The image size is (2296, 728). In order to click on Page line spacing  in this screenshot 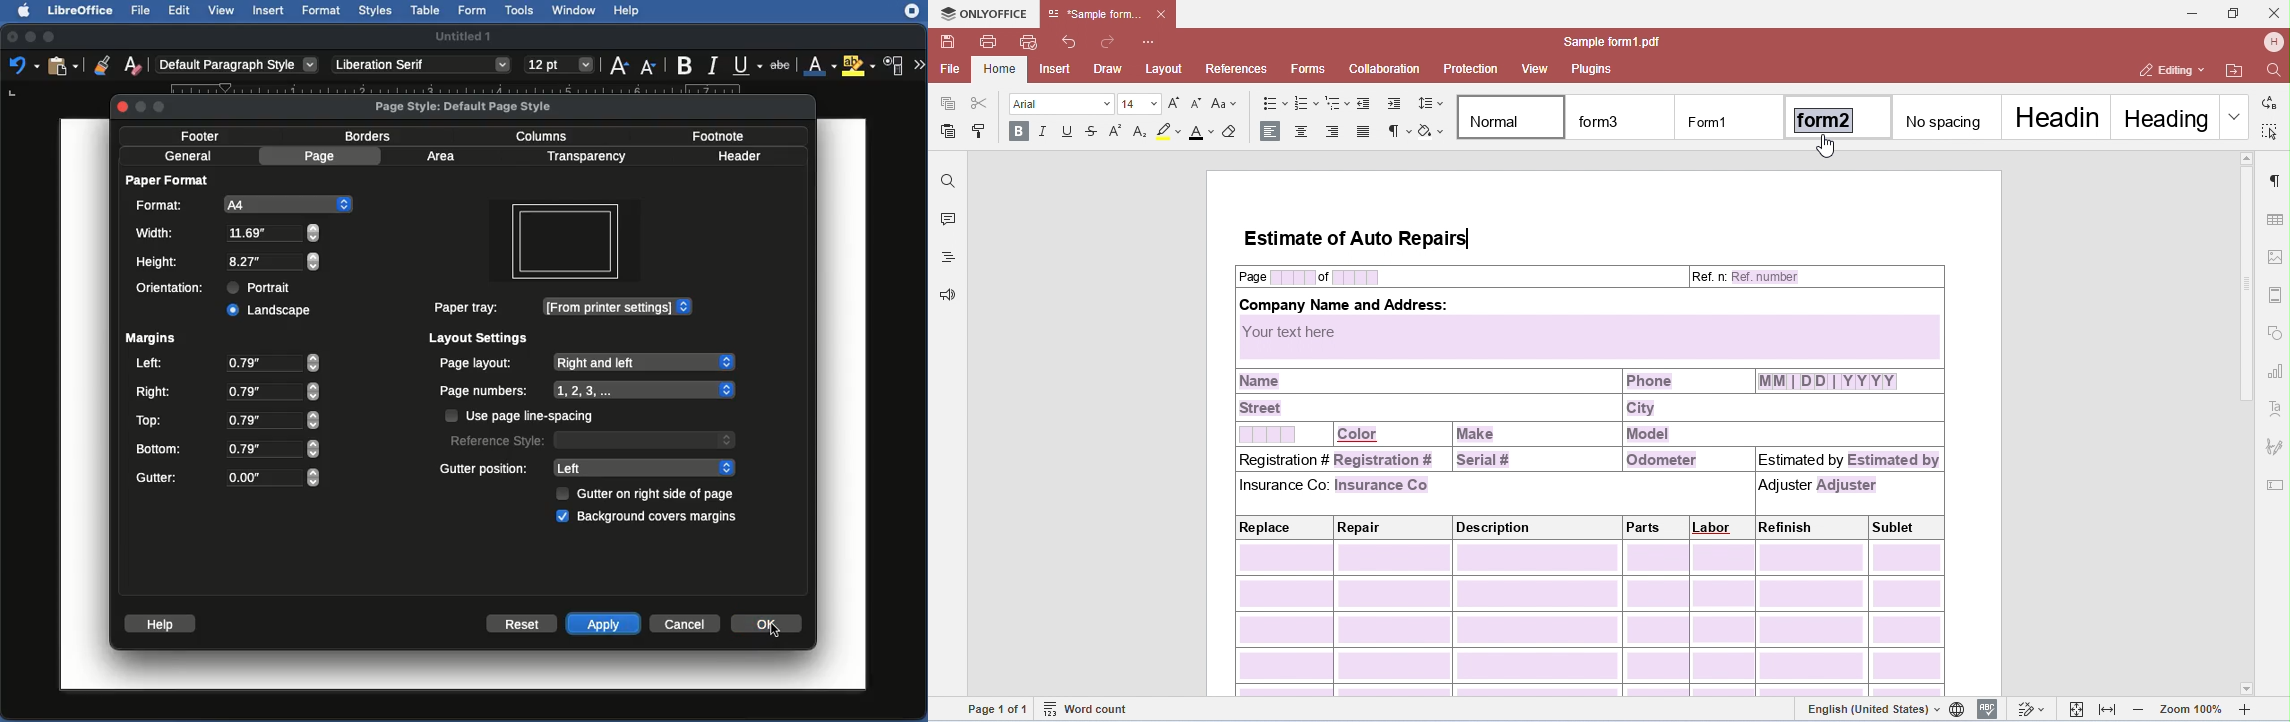, I will do `click(537, 417)`.